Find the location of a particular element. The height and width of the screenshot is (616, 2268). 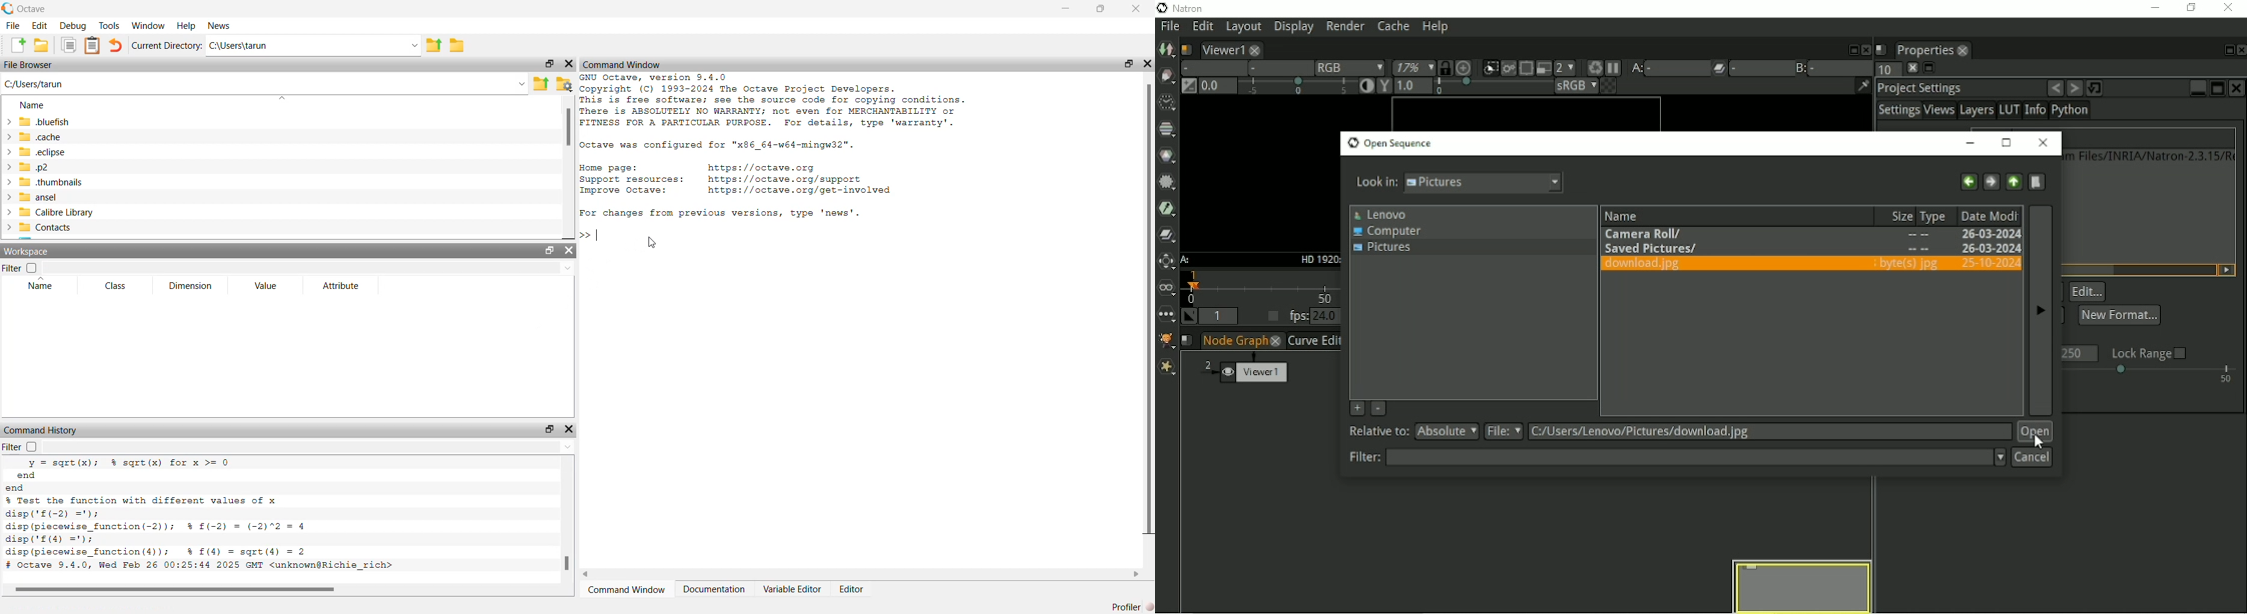

Enables the region of interest that limit the portion of the viewer is located at coordinates (1525, 67).